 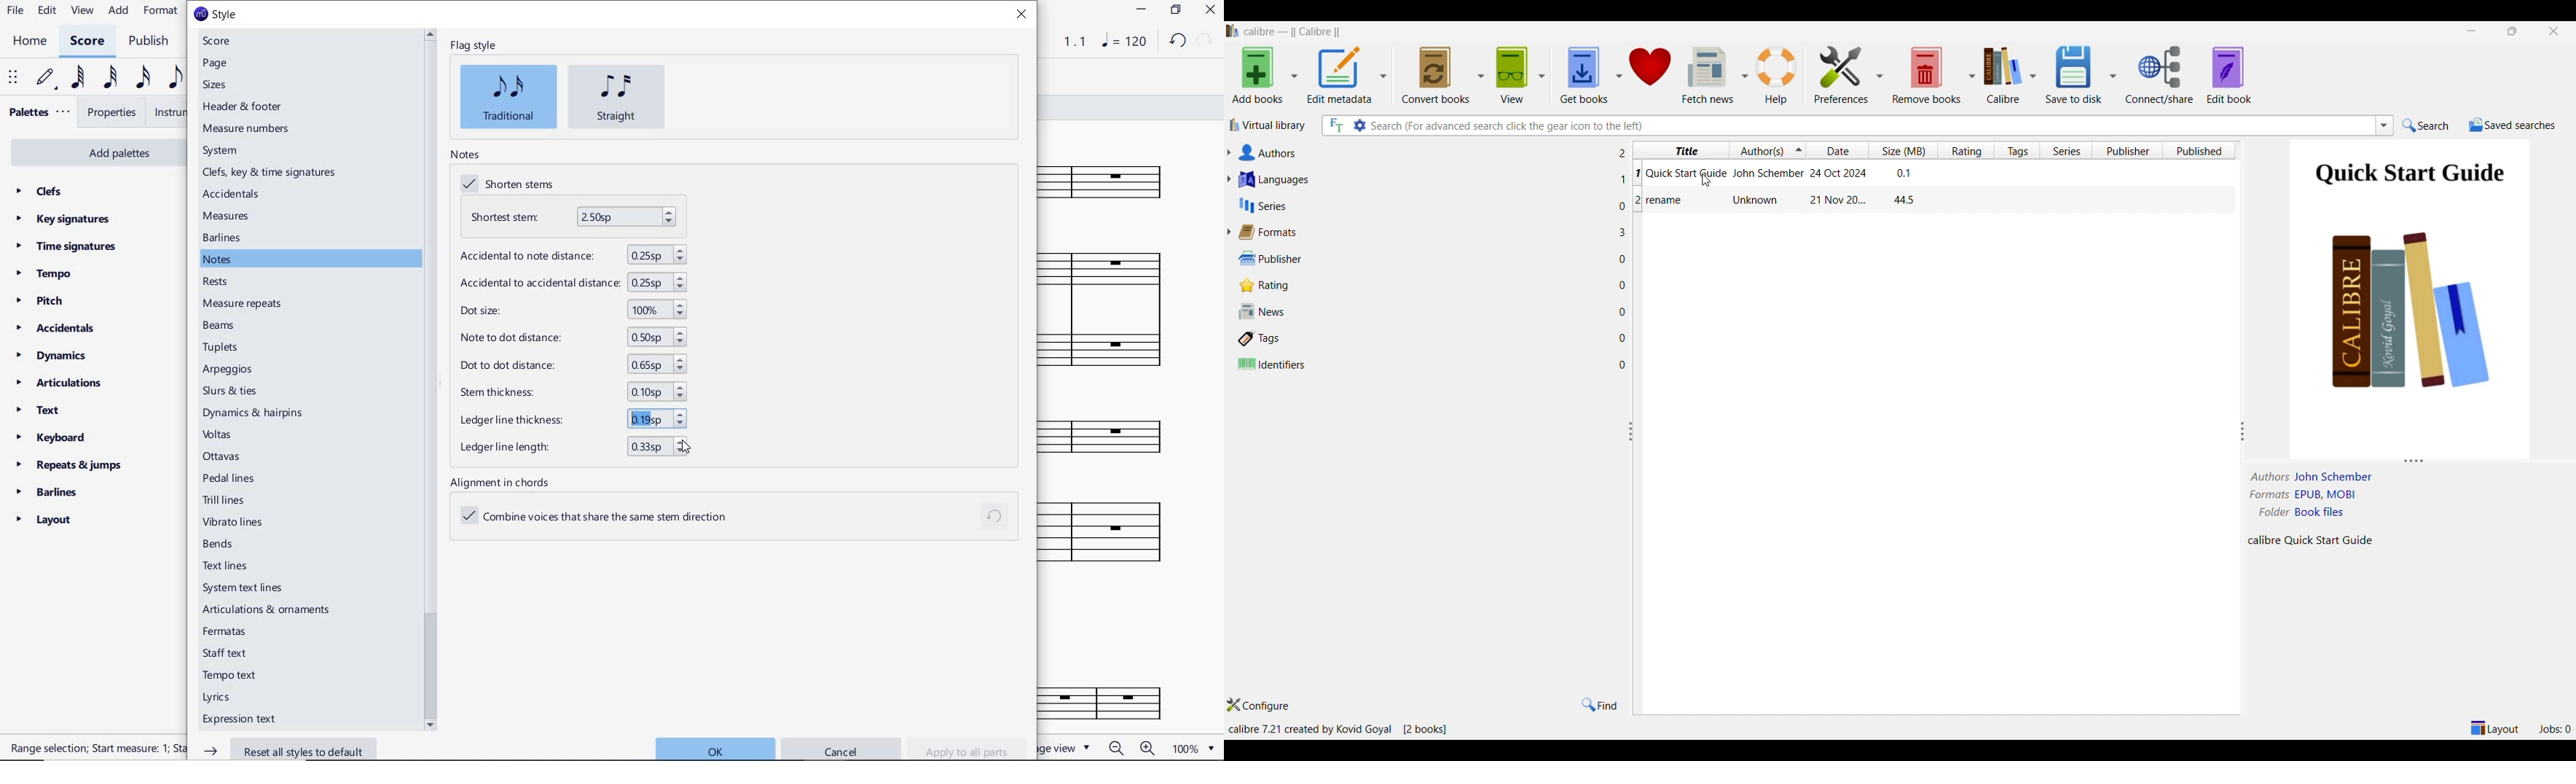 I want to click on Size column, so click(x=1904, y=150).